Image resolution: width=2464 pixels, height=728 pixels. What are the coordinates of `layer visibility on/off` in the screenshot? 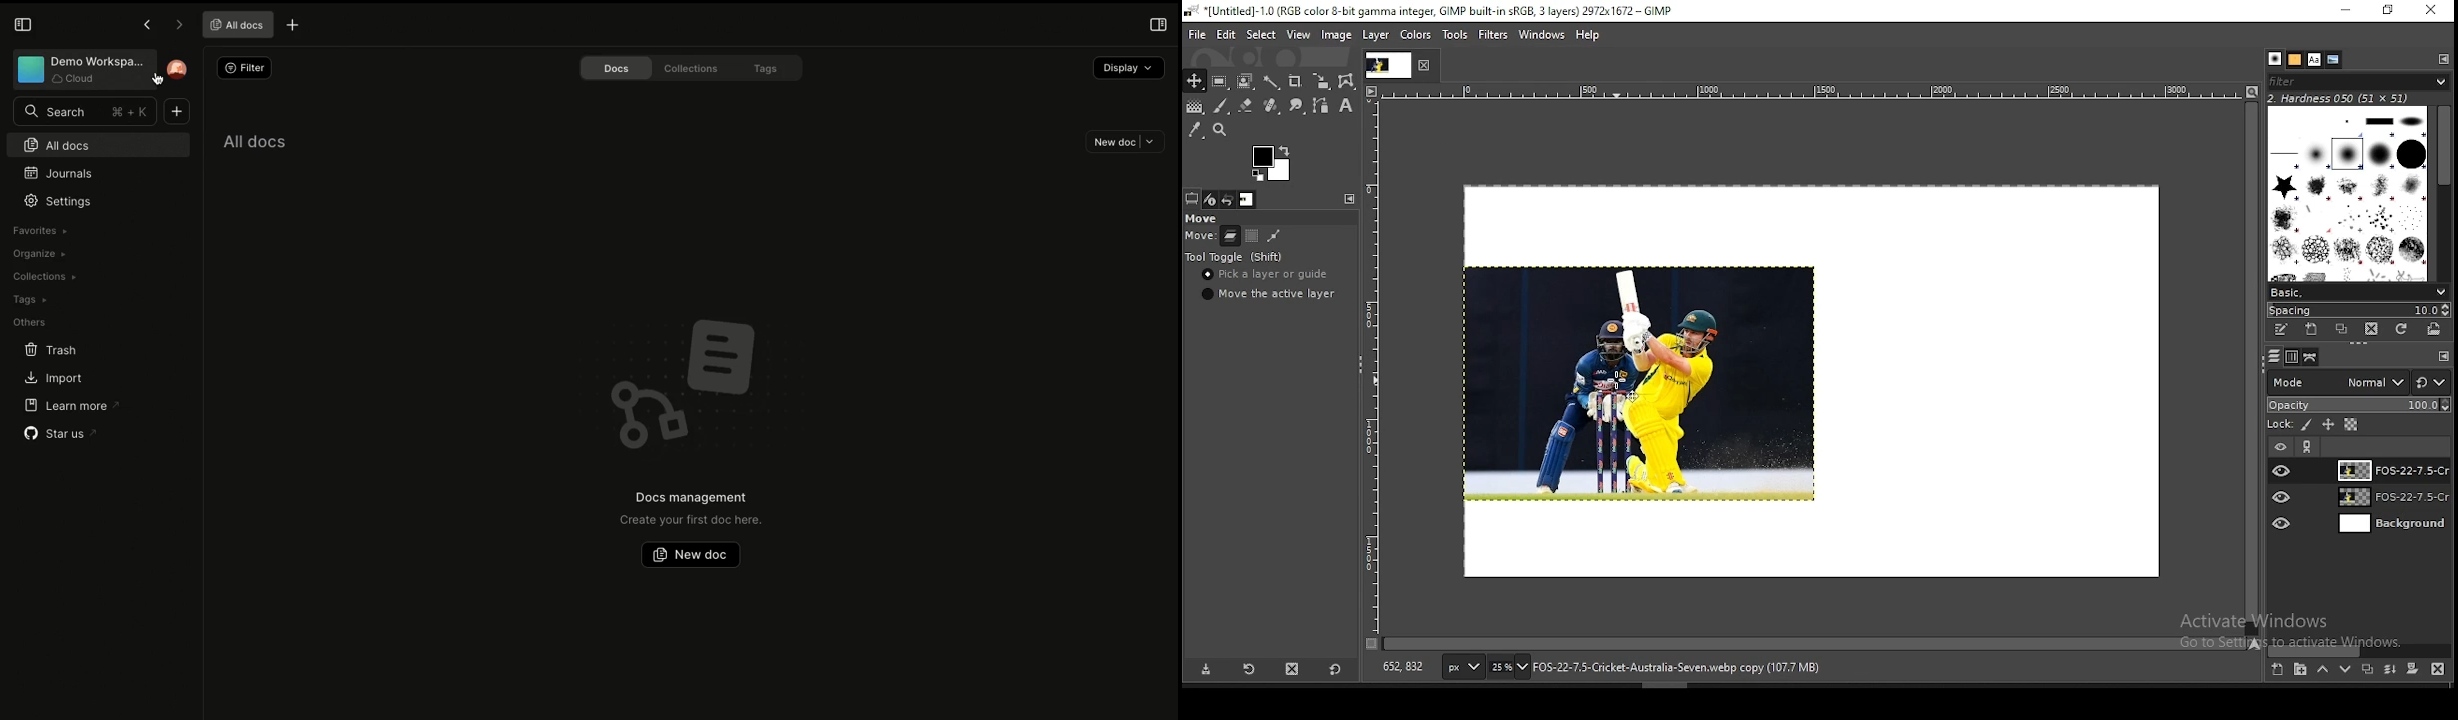 It's located at (2283, 521).